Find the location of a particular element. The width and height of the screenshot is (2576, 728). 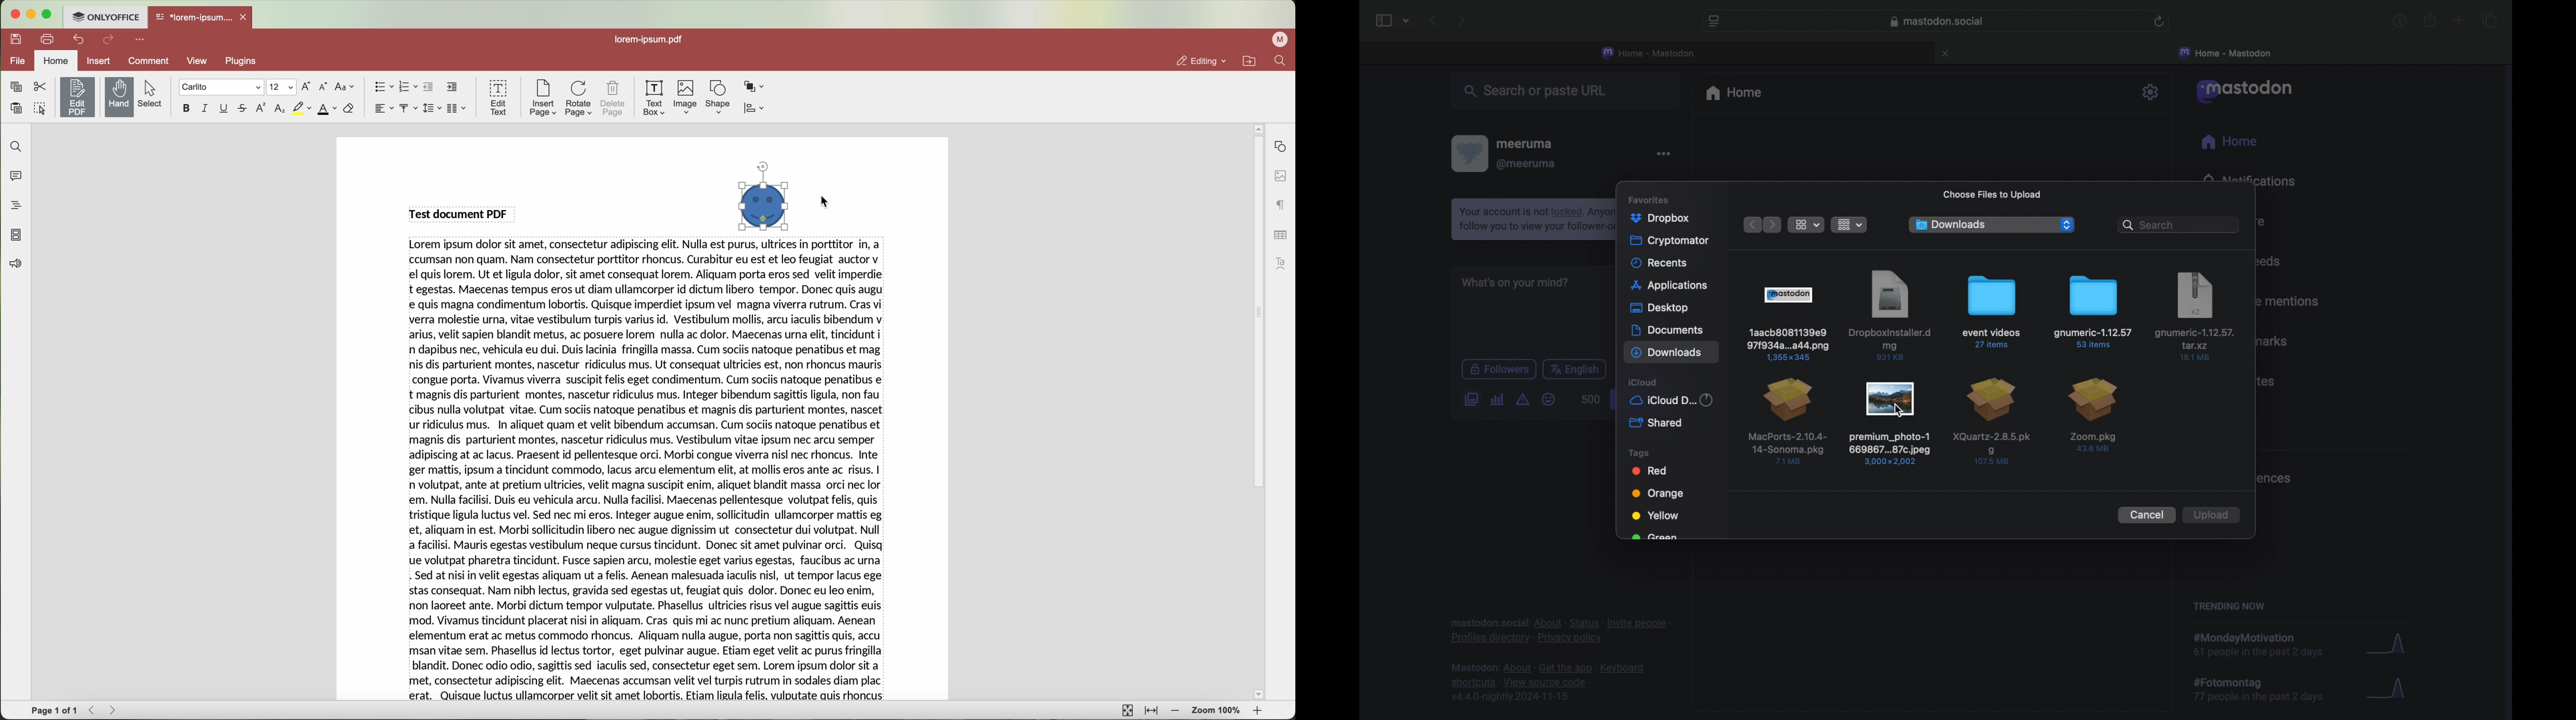

image is located at coordinates (686, 98).